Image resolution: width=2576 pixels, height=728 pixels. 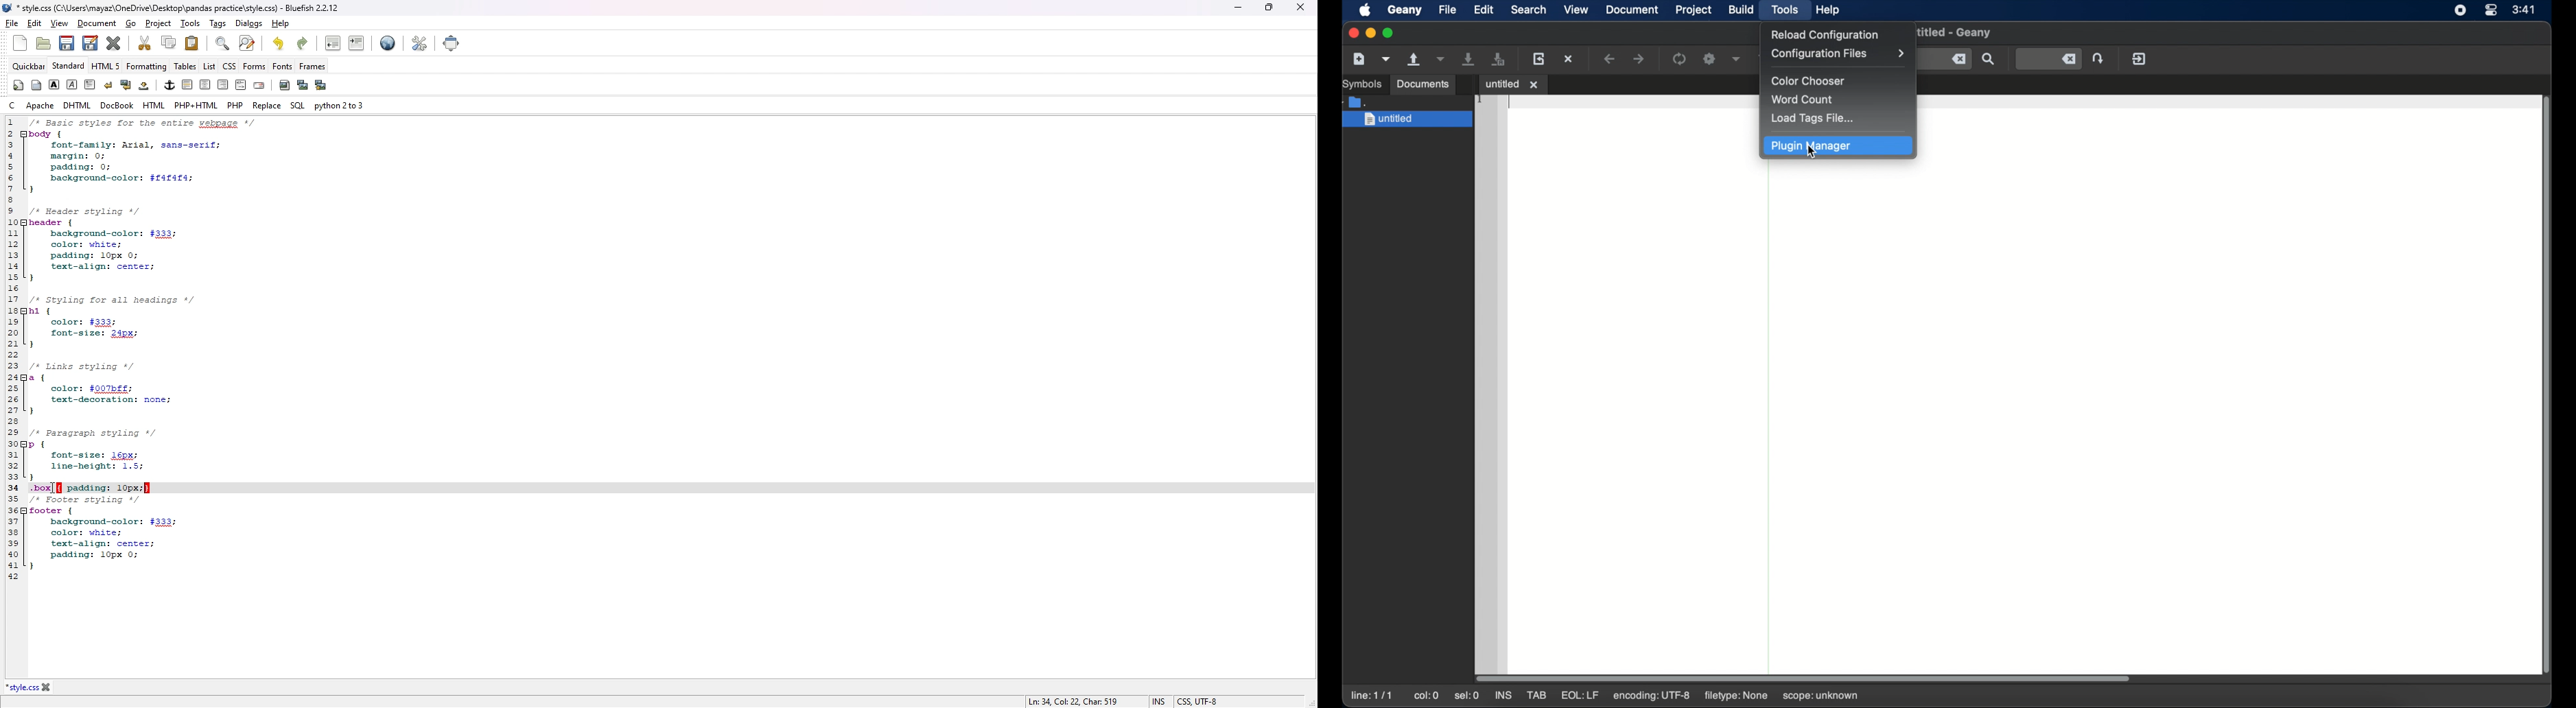 I want to click on find bar, so click(x=222, y=44).